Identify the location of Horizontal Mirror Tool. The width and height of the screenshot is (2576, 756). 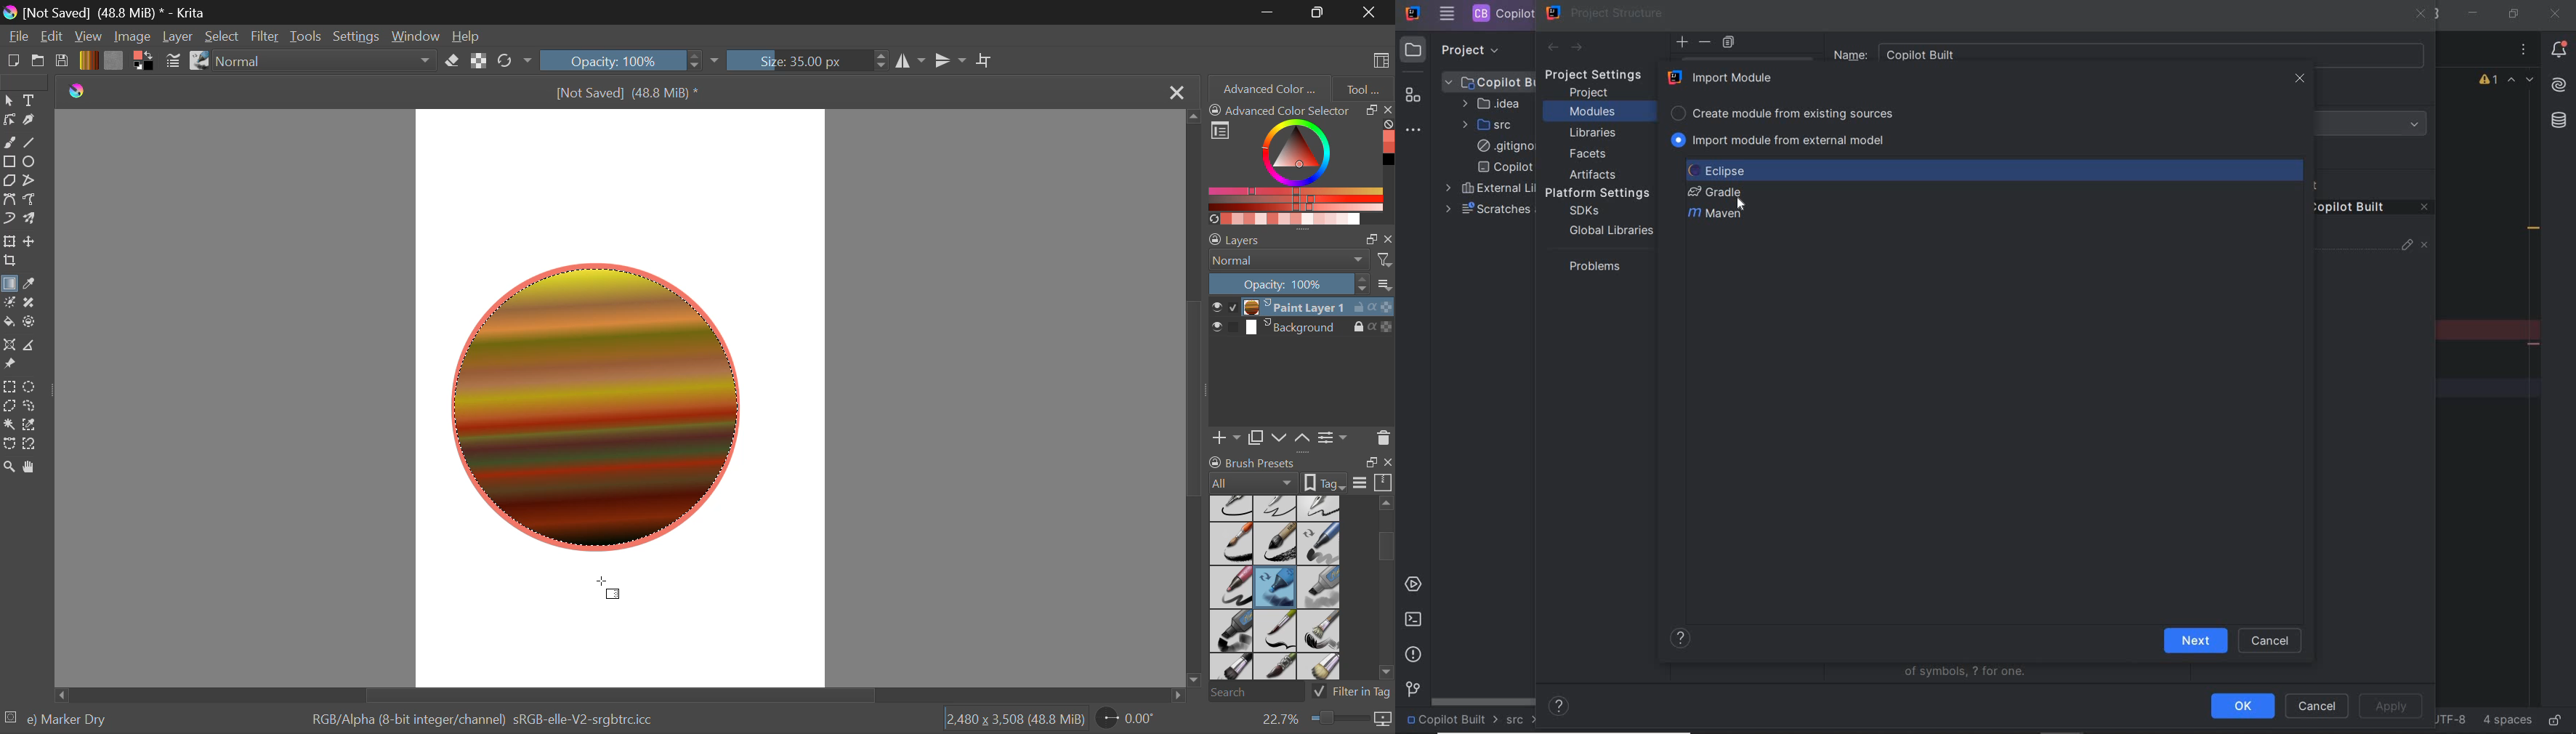
(910, 60).